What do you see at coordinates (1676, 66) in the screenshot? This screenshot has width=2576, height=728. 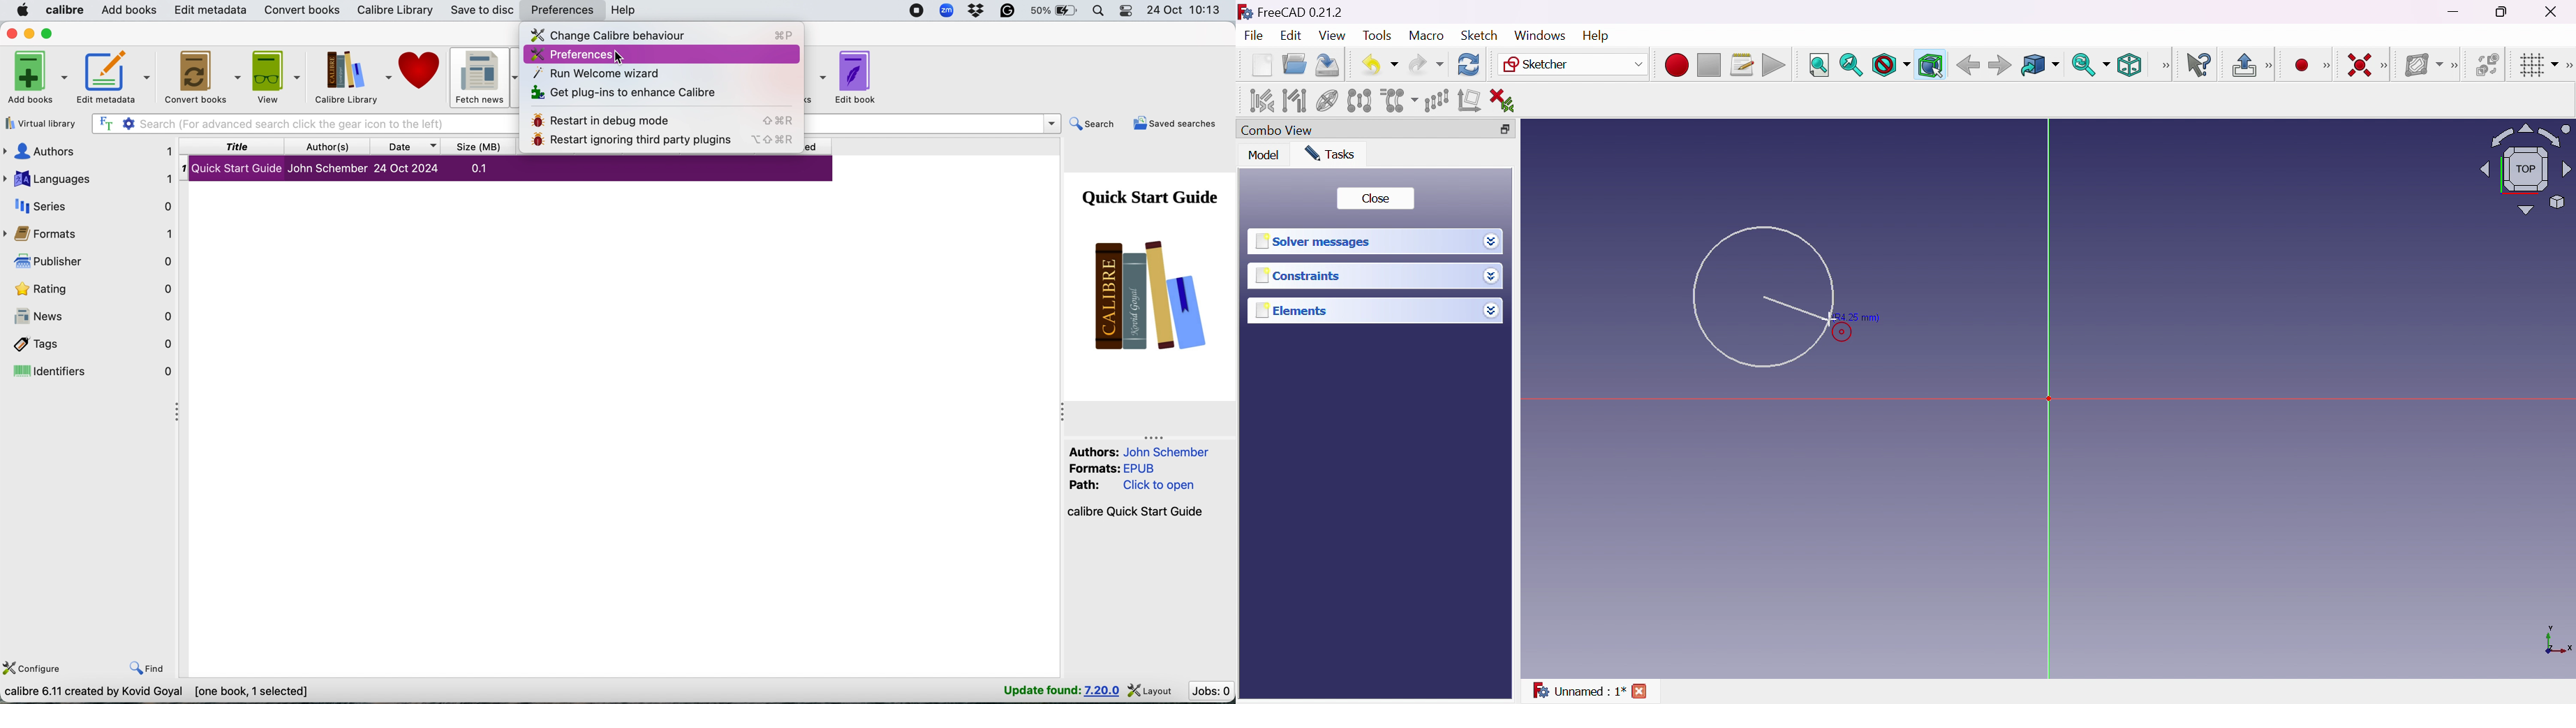 I see `Macro recording...` at bounding box center [1676, 66].